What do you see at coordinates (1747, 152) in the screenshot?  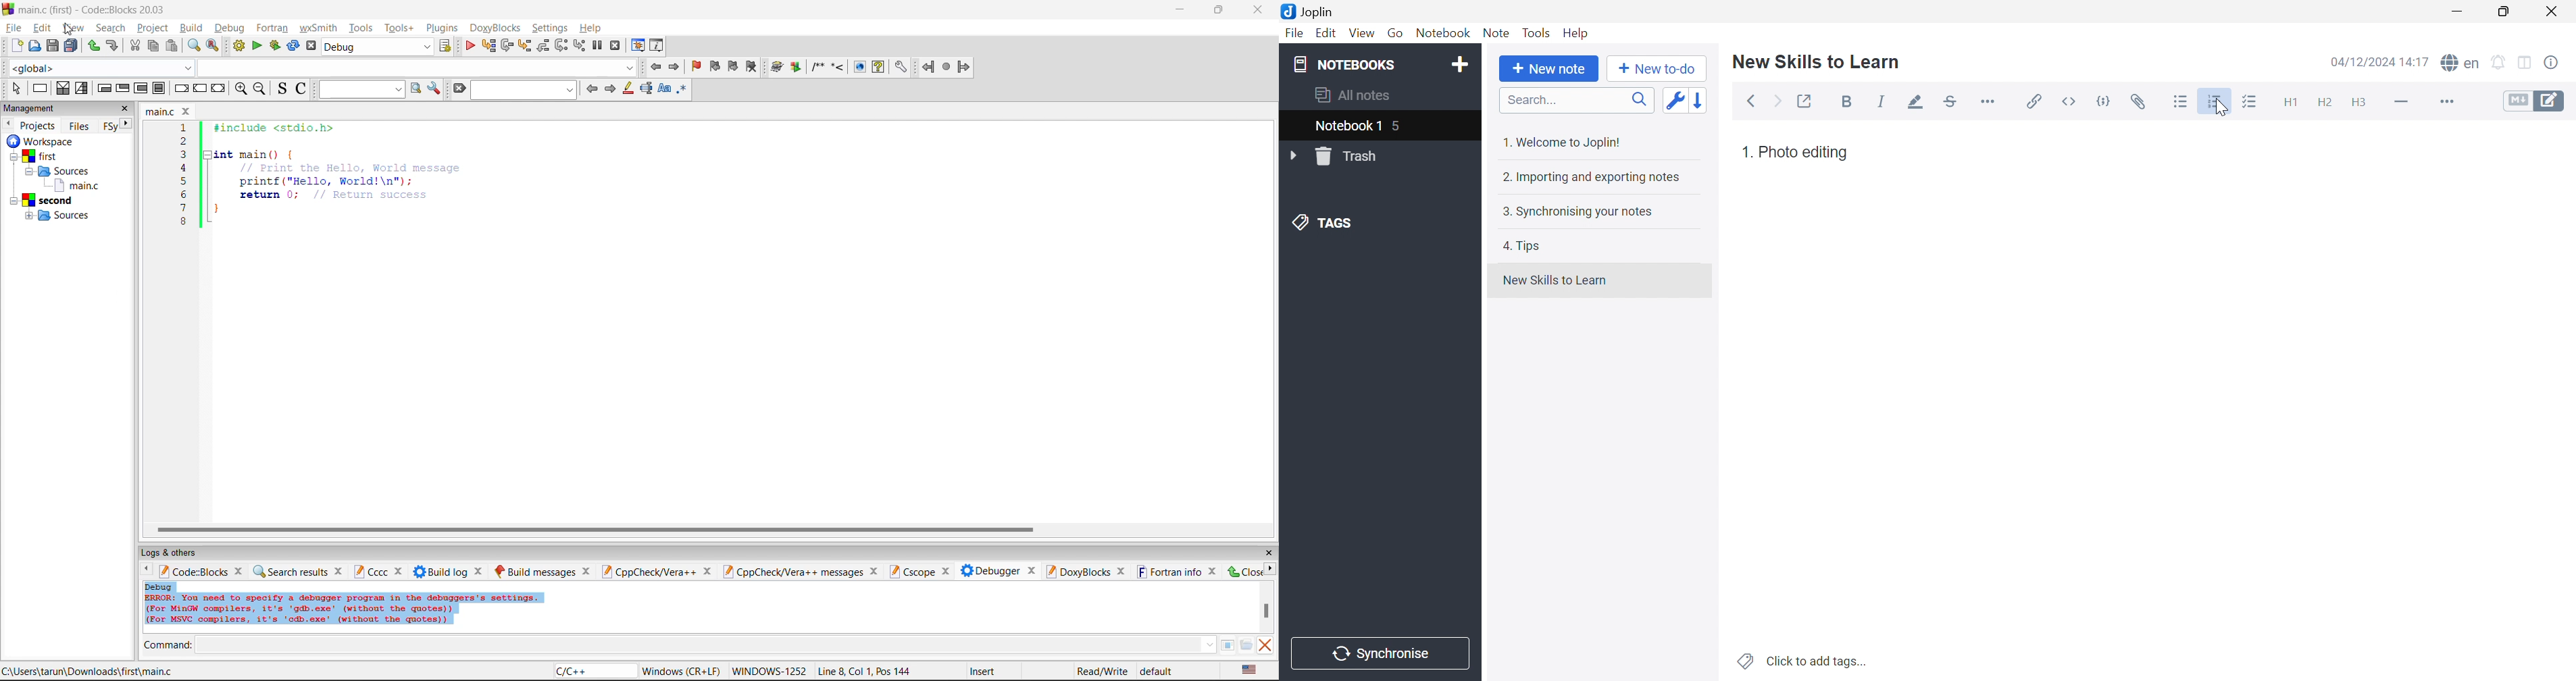 I see `1.` at bounding box center [1747, 152].